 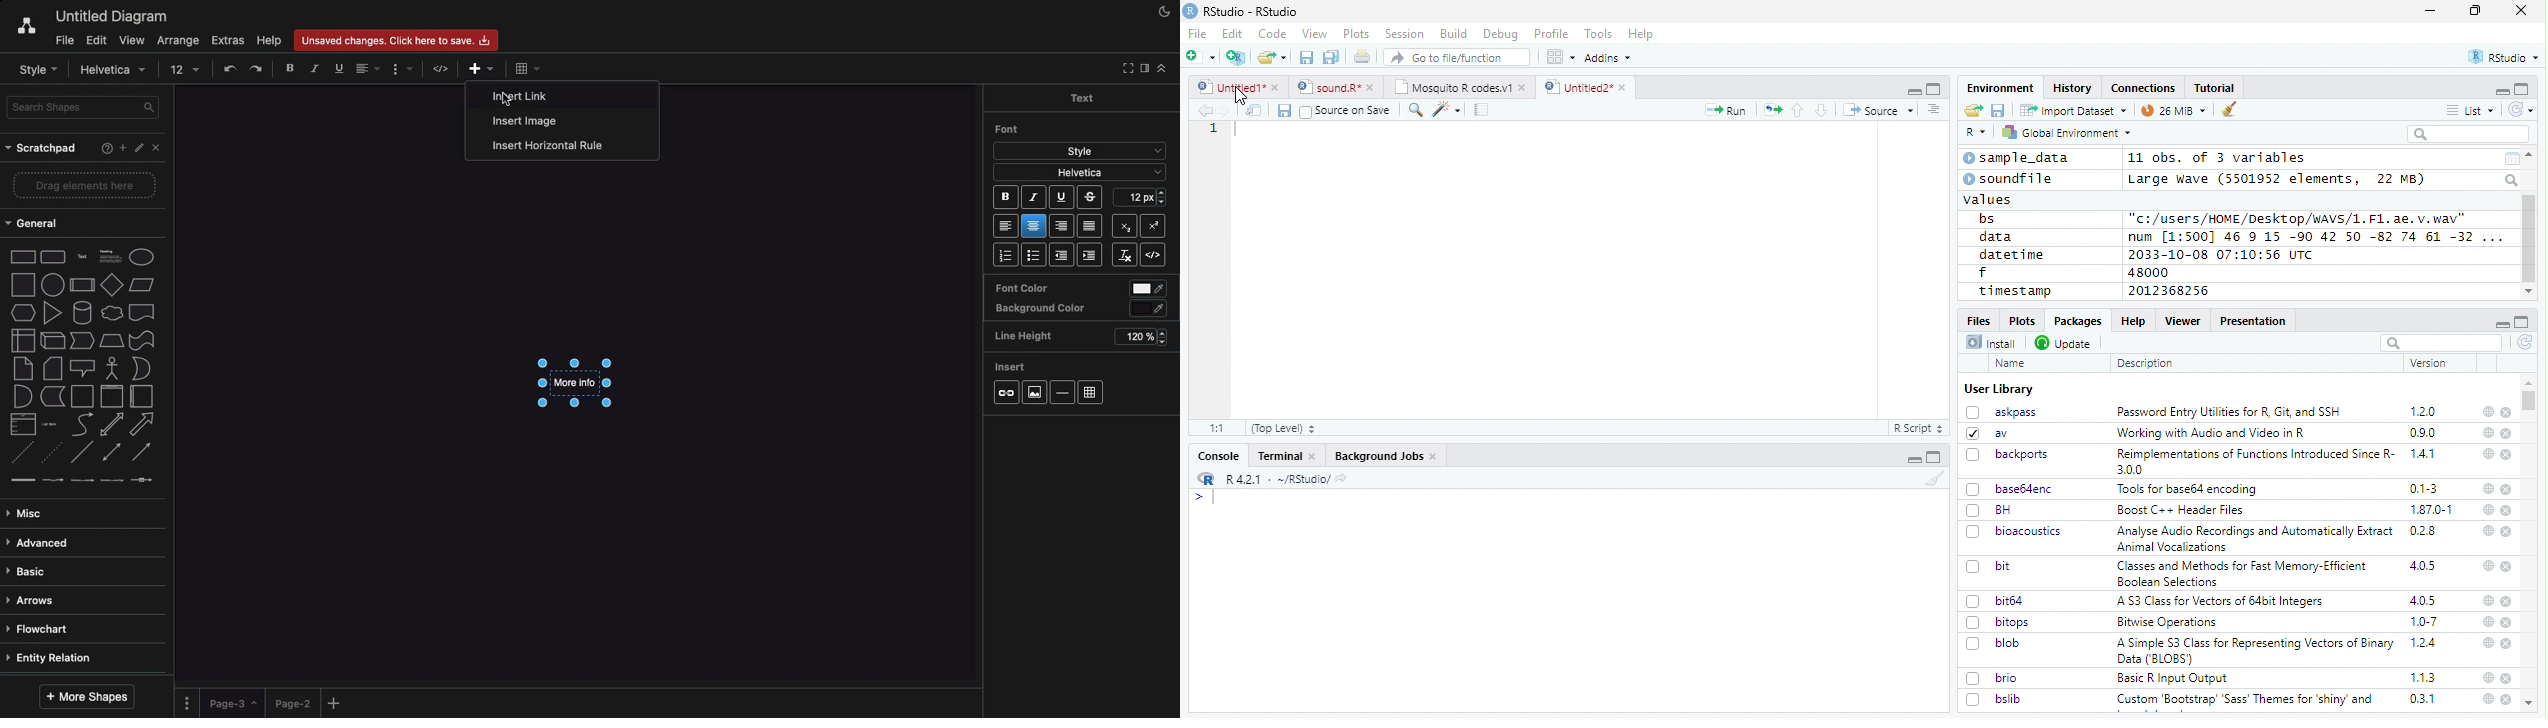 What do you see at coordinates (1799, 110) in the screenshot?
I see `Go to previous section` at bounding box center [1799, 110].